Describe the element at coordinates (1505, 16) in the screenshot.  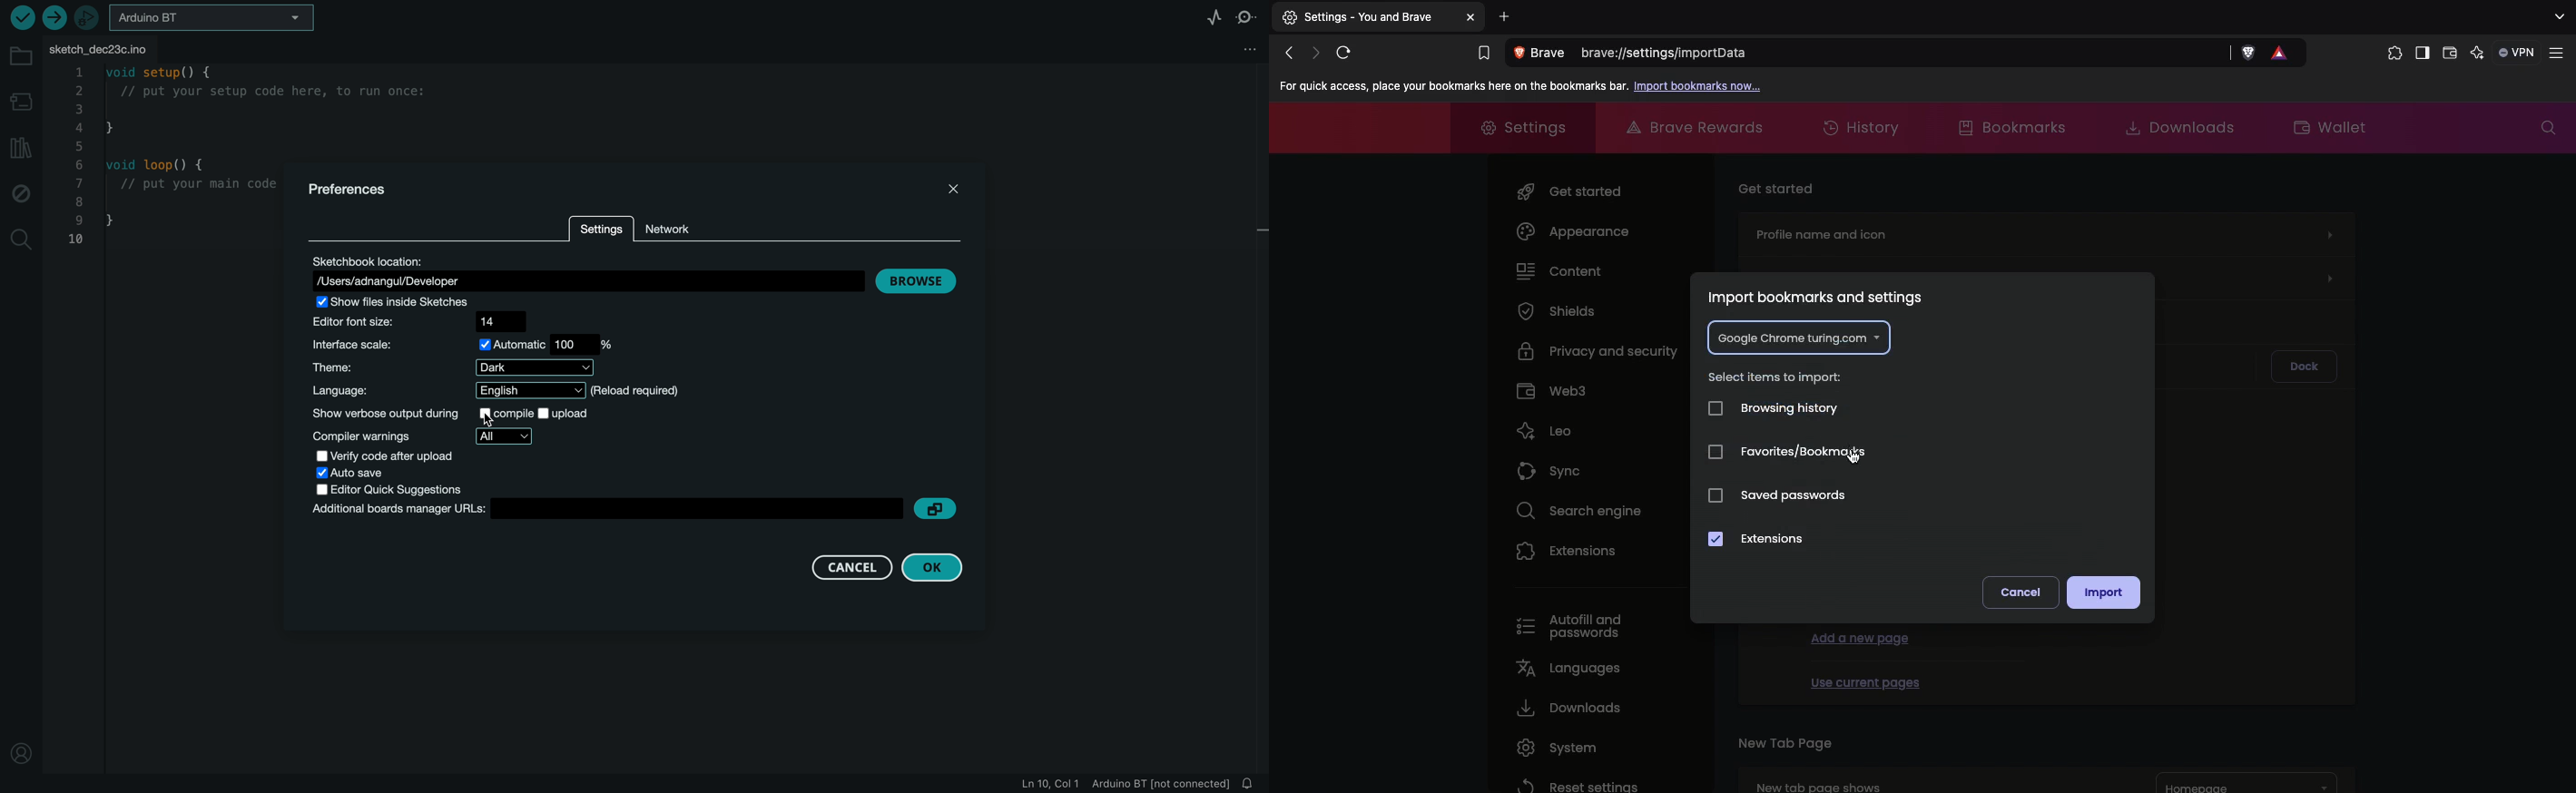
I see `Add new tab` at that location.